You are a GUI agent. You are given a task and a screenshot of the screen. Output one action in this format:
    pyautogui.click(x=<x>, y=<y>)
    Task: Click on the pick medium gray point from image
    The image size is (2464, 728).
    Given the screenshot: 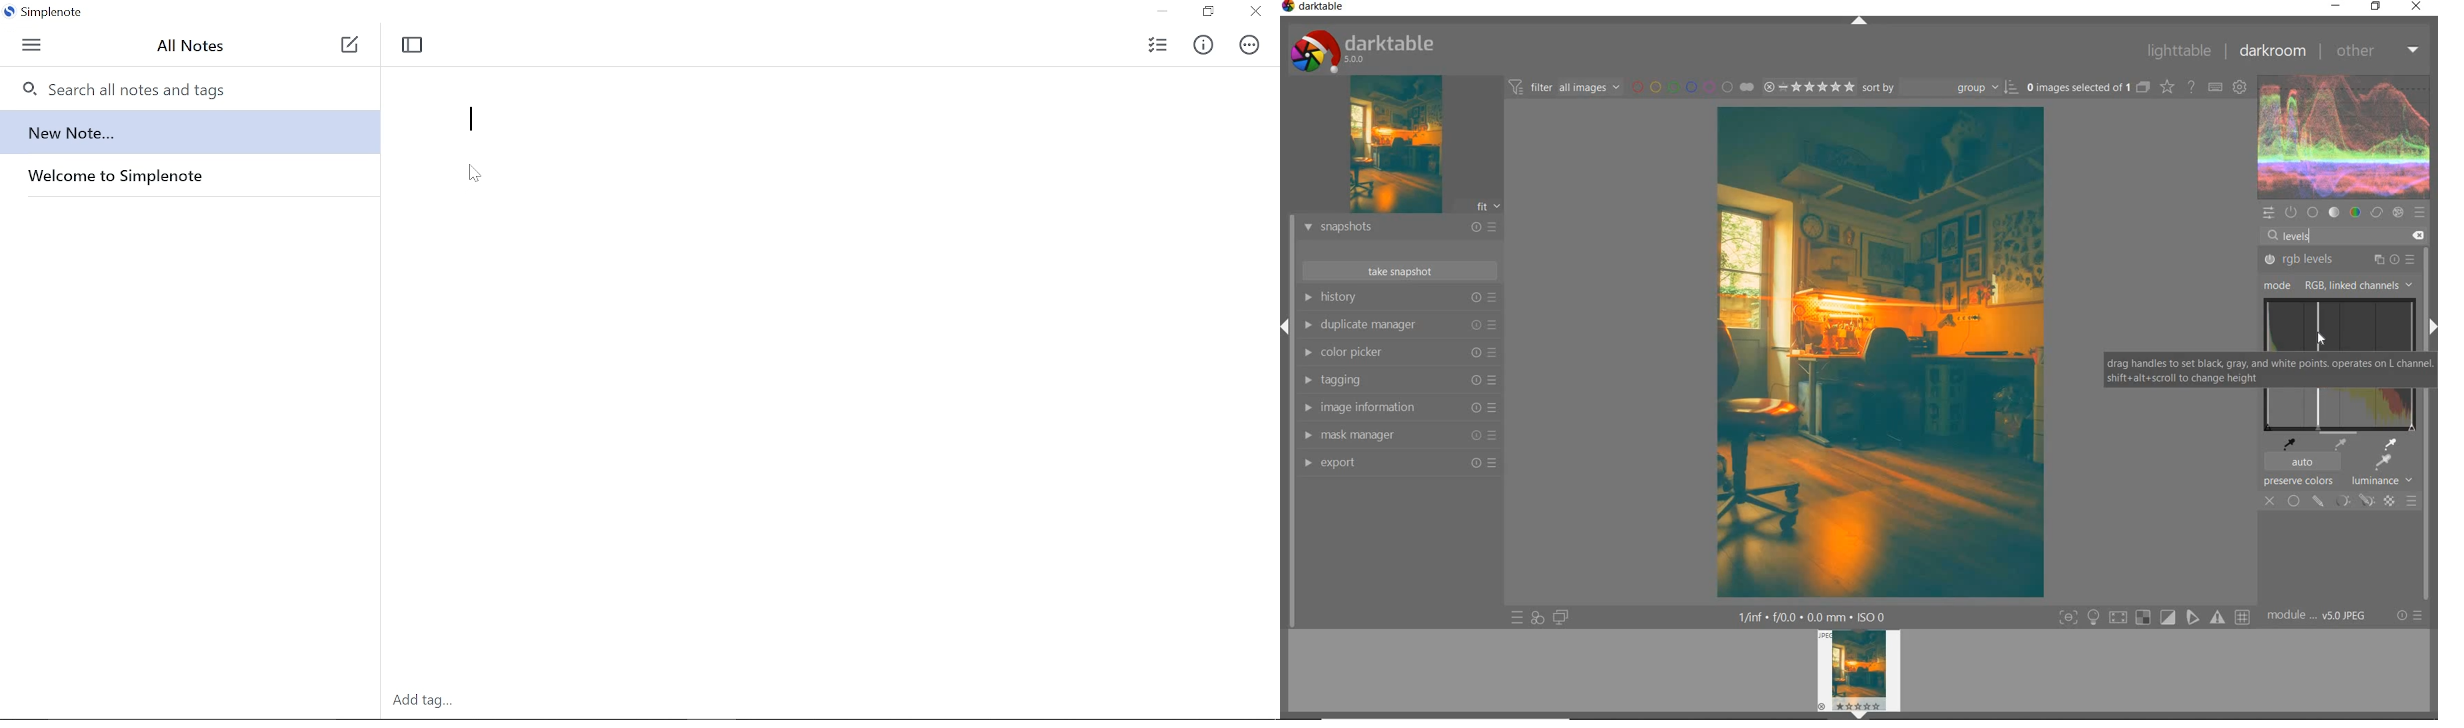 What is the action you would take?
    pyautogui.click(x=2341, y=445)
    